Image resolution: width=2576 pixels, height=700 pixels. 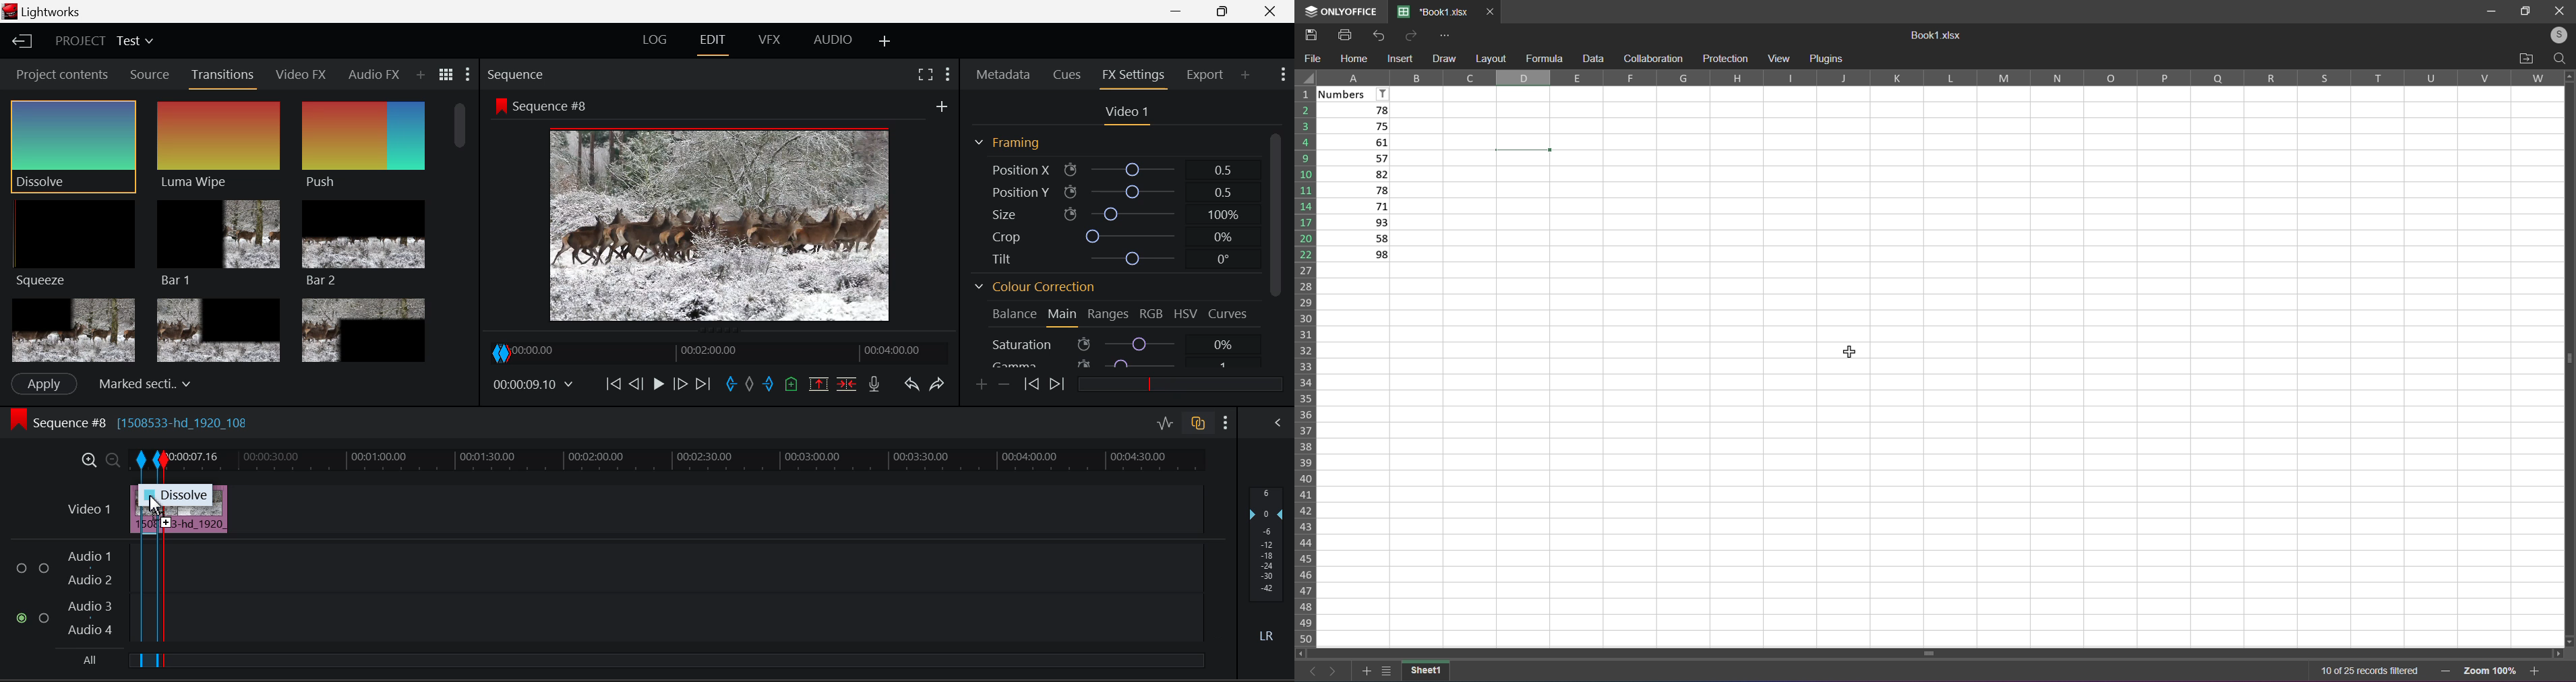 I want to click on Audio Layout, so click(x=830, y=42).